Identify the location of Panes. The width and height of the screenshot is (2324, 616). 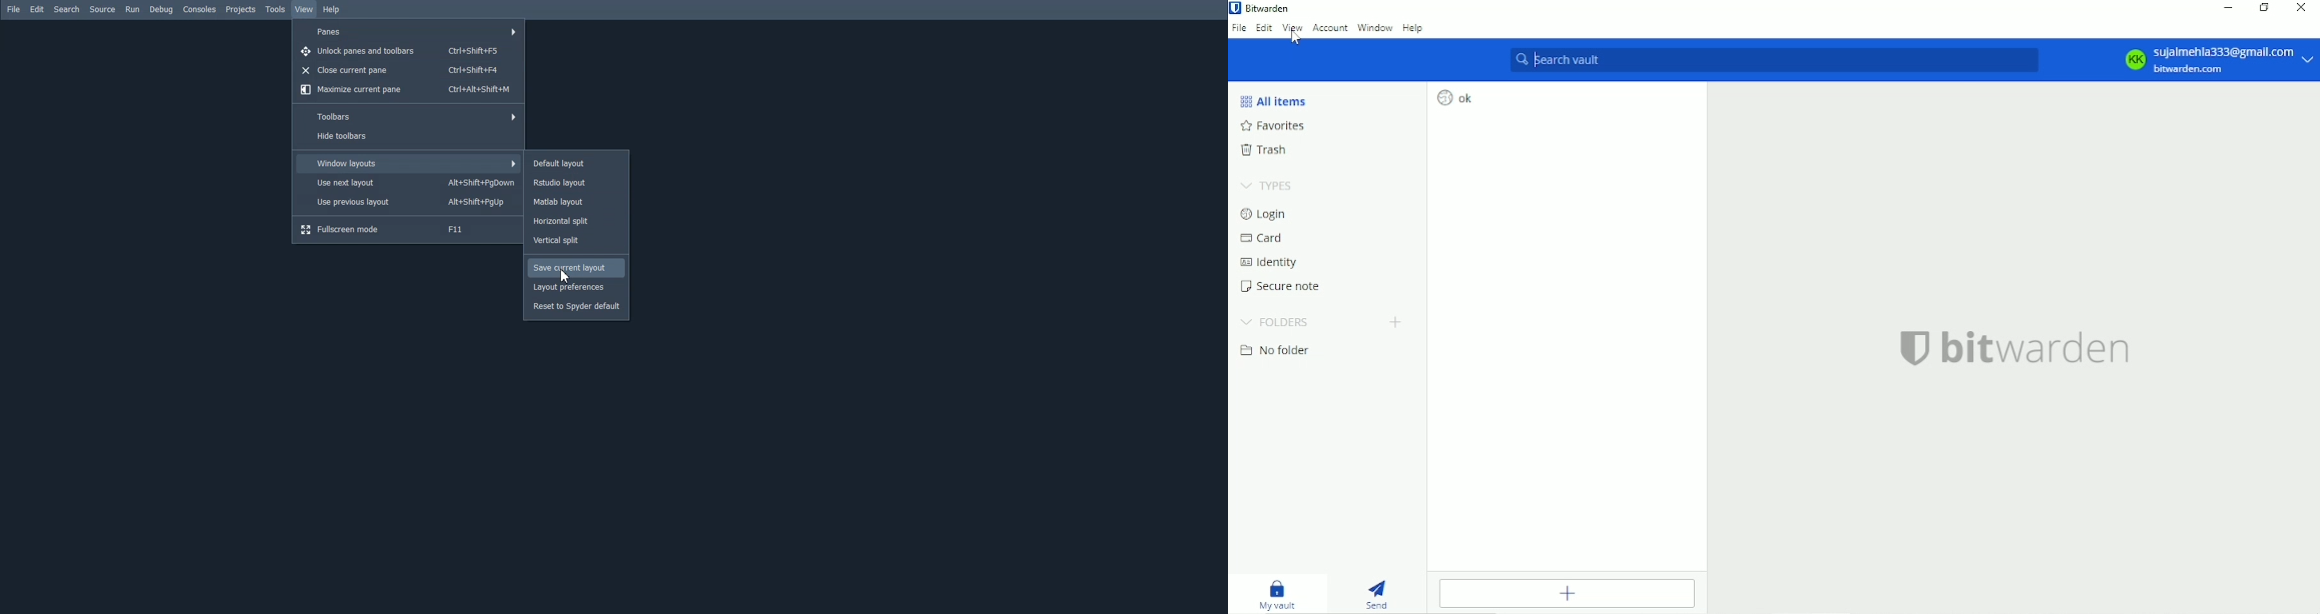
(409, 32).